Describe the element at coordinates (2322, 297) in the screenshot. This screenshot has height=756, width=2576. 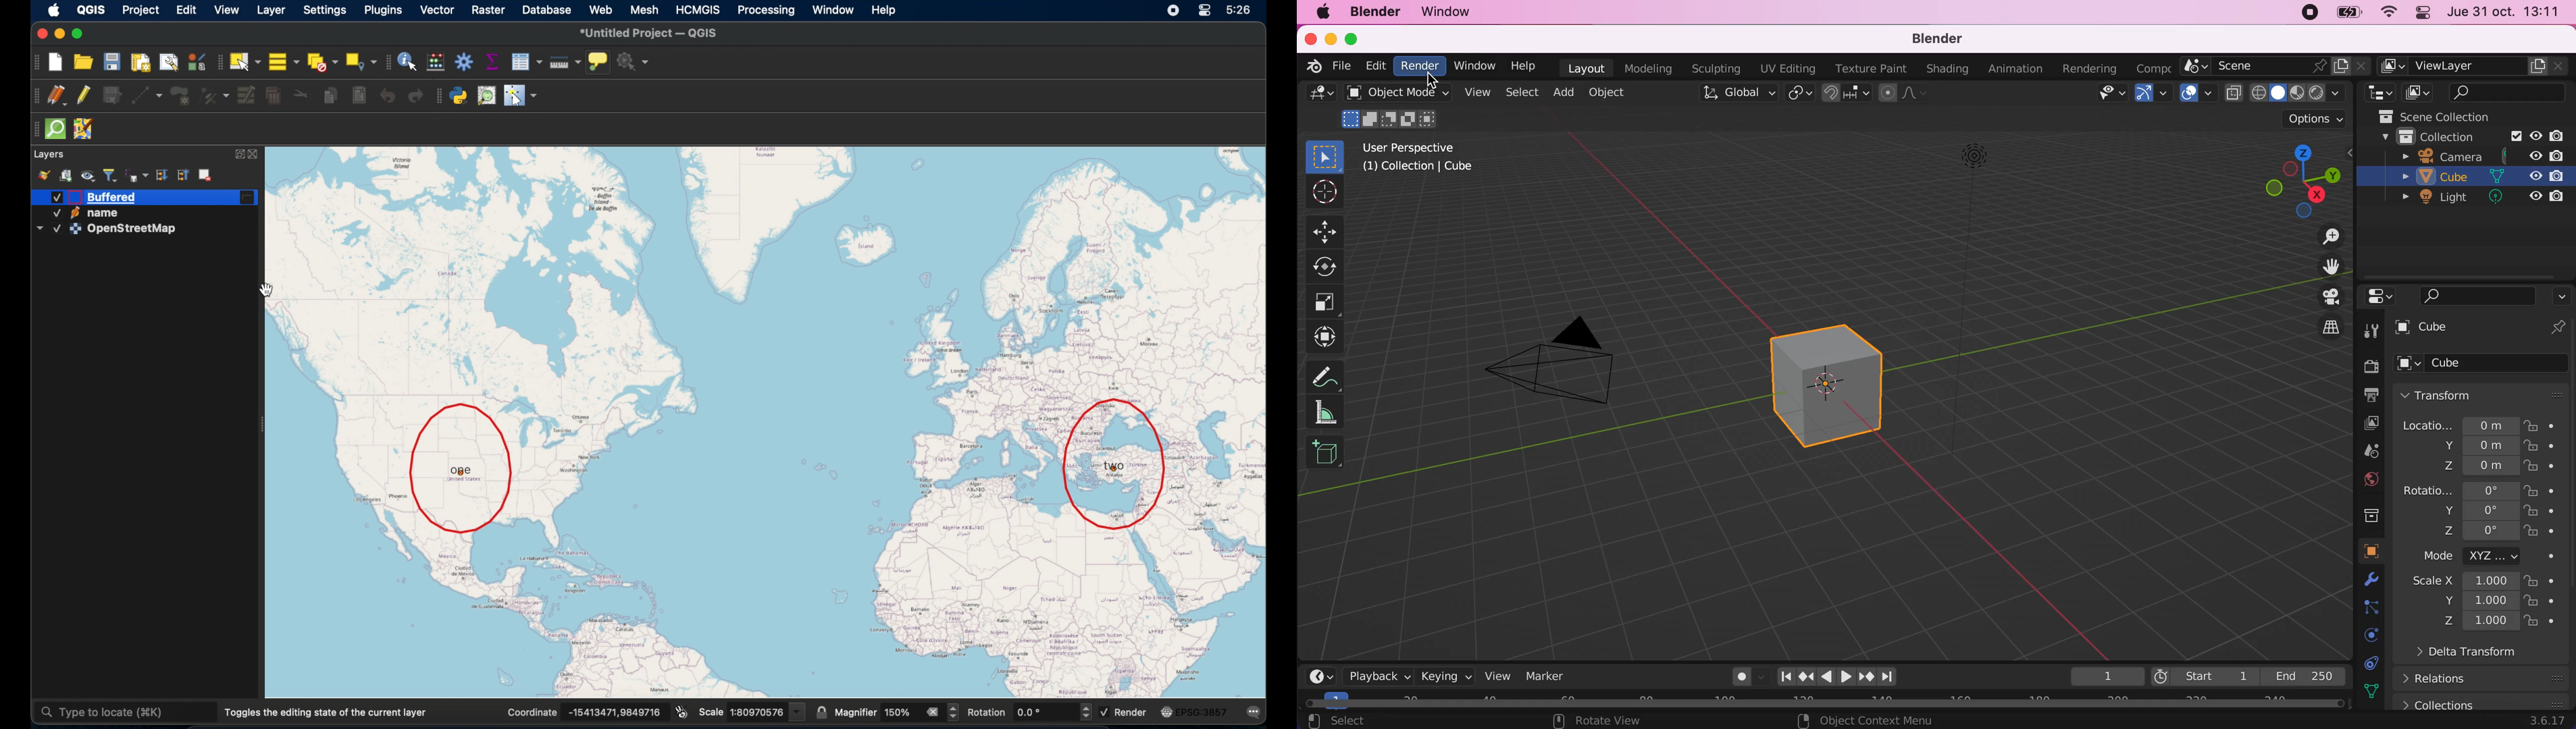
I see `toggle the camera view` at that location.